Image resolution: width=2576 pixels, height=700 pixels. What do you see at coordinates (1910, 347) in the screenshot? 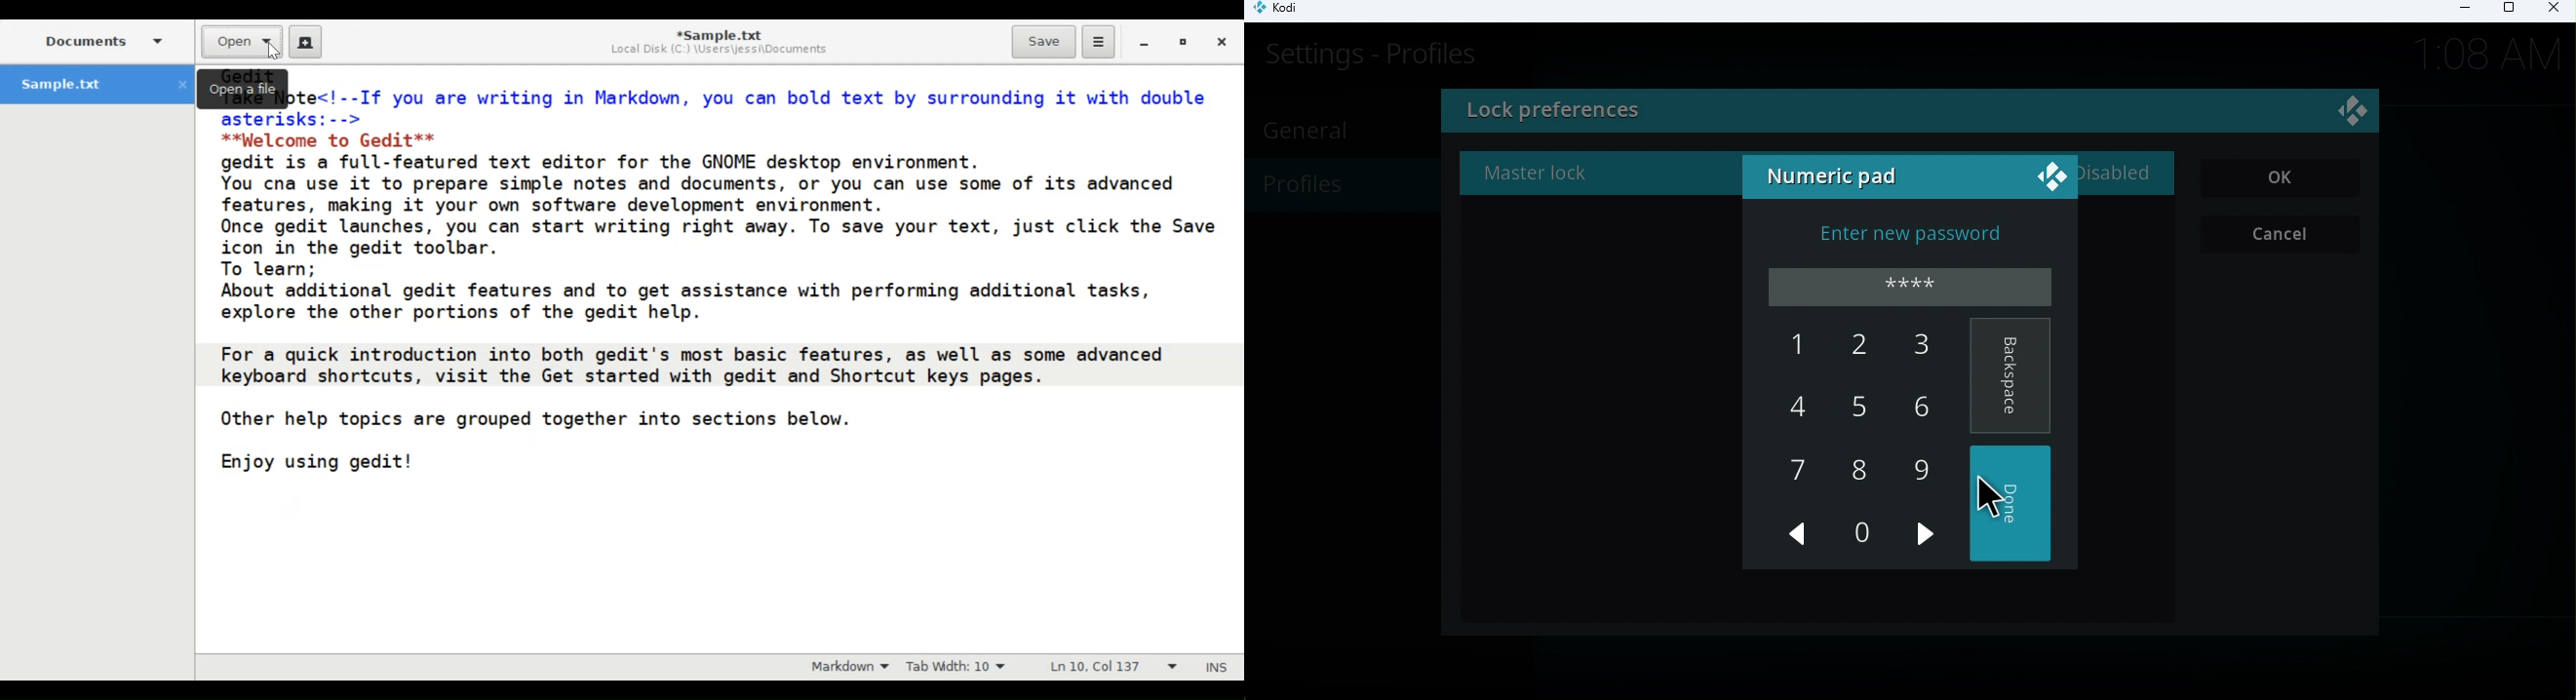
I see `3` at bounding box center [1910, 347].